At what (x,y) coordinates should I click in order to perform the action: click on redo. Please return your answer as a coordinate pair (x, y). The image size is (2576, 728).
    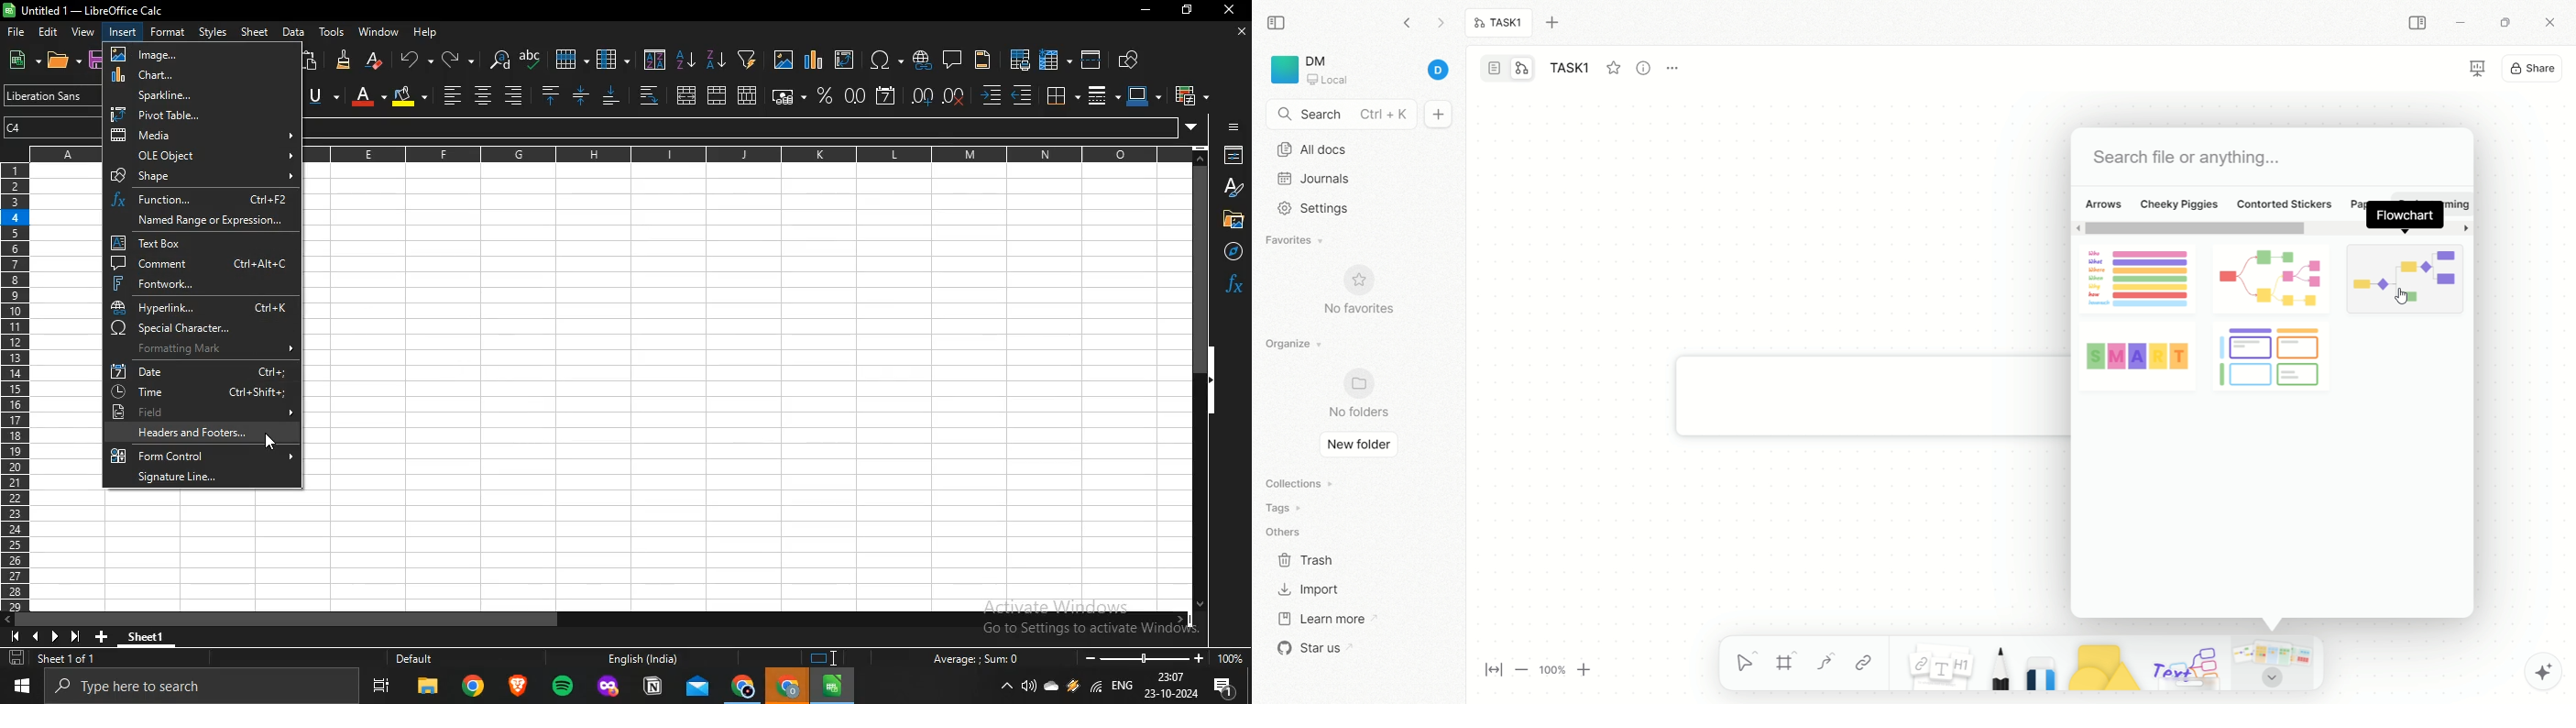
    Looking at the image, I should click on (451, 59).